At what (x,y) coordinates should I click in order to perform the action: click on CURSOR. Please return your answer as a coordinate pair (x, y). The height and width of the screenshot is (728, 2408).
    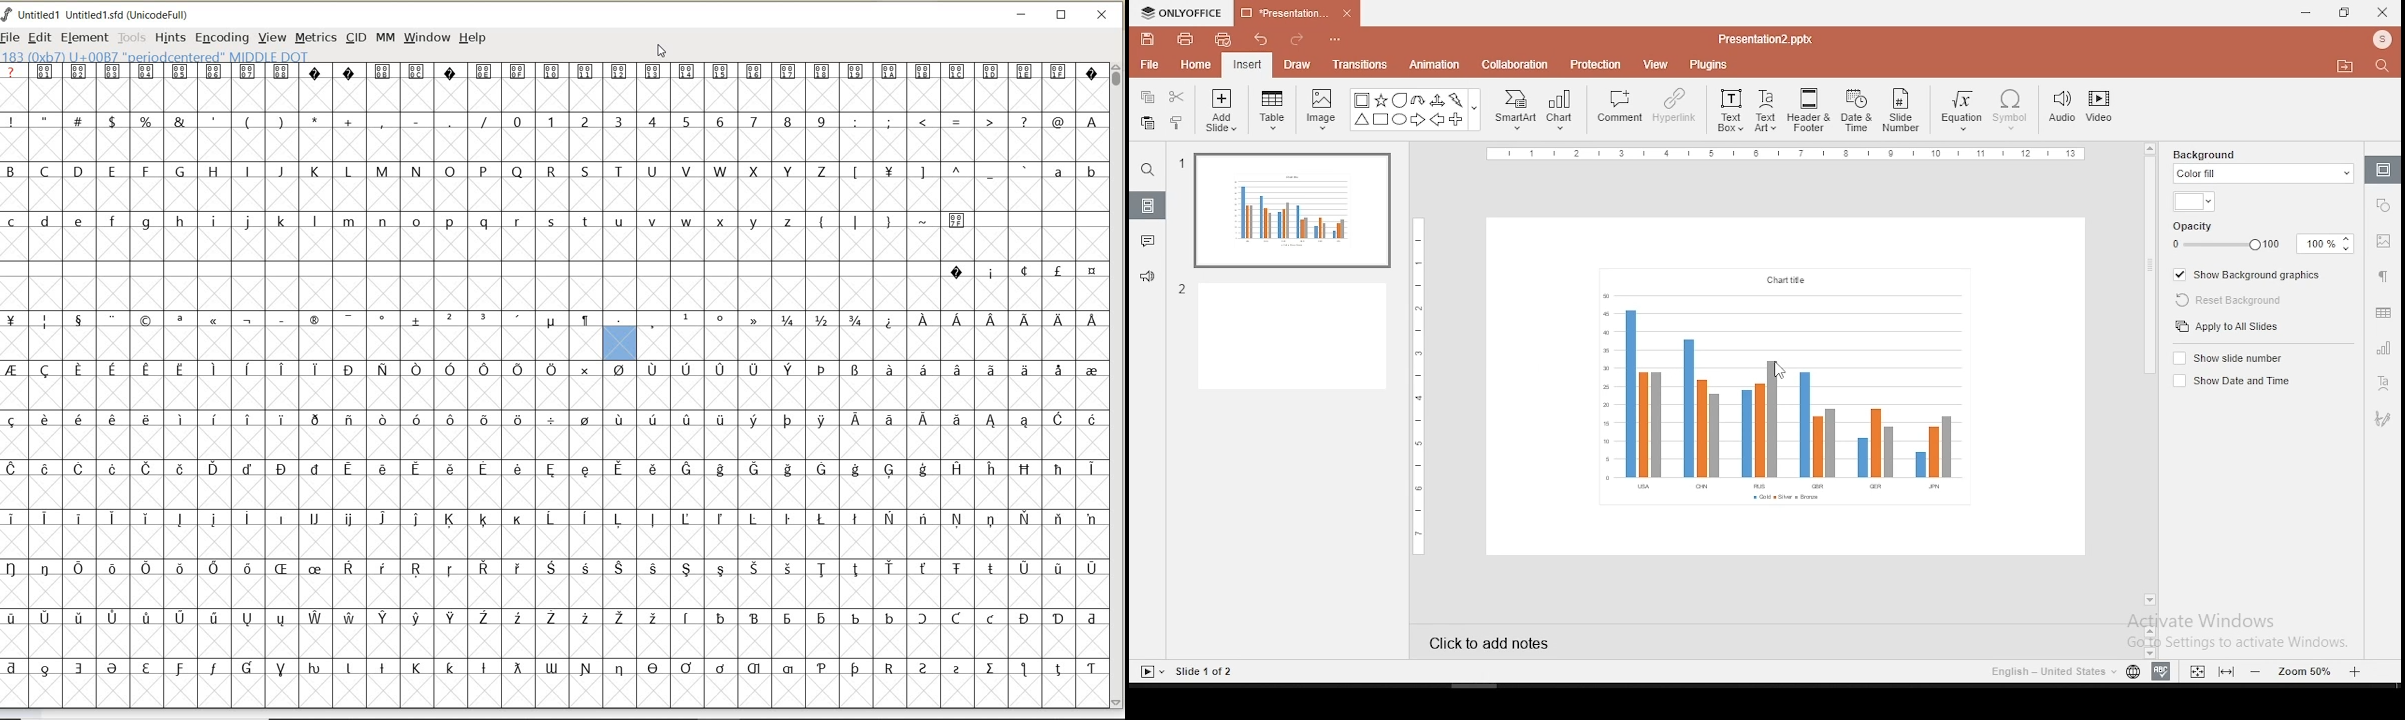
    Looking at the image, I should click on (663, 52).